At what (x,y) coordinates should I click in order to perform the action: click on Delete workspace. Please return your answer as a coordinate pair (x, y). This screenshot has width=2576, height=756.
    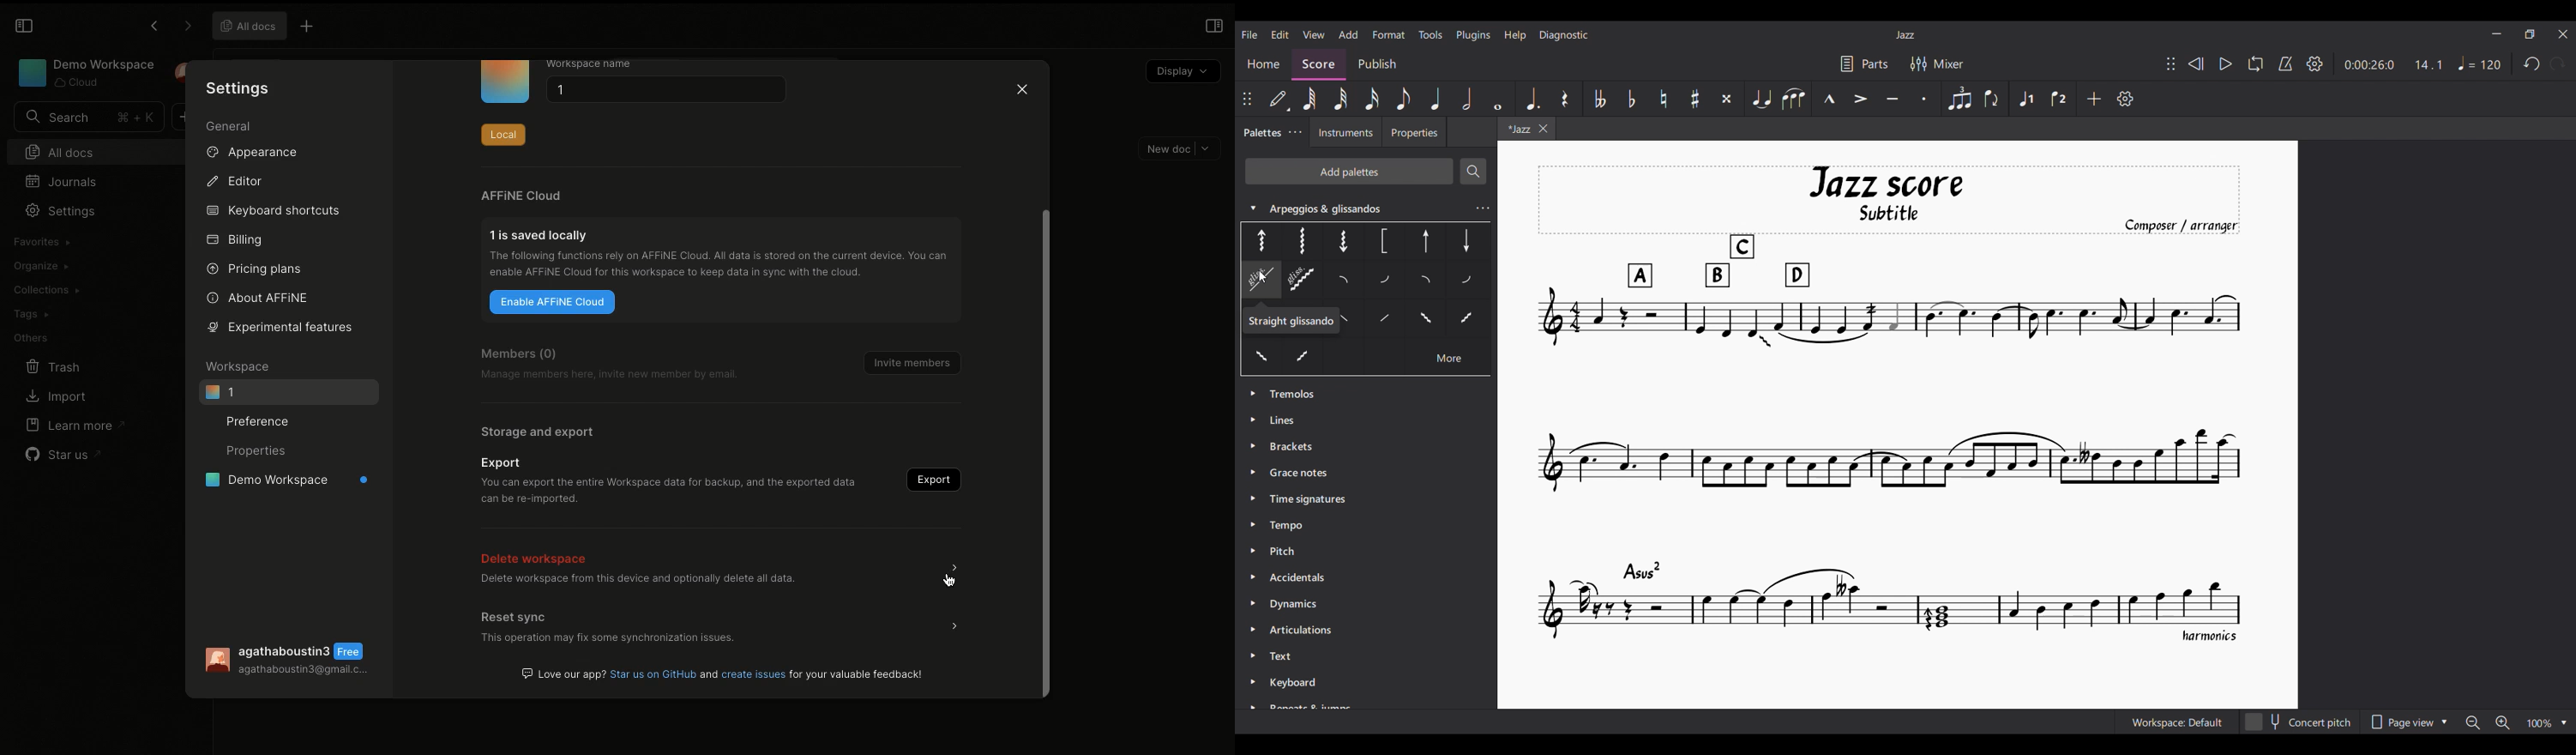
    Looking at the image, I should click on (538, 556).